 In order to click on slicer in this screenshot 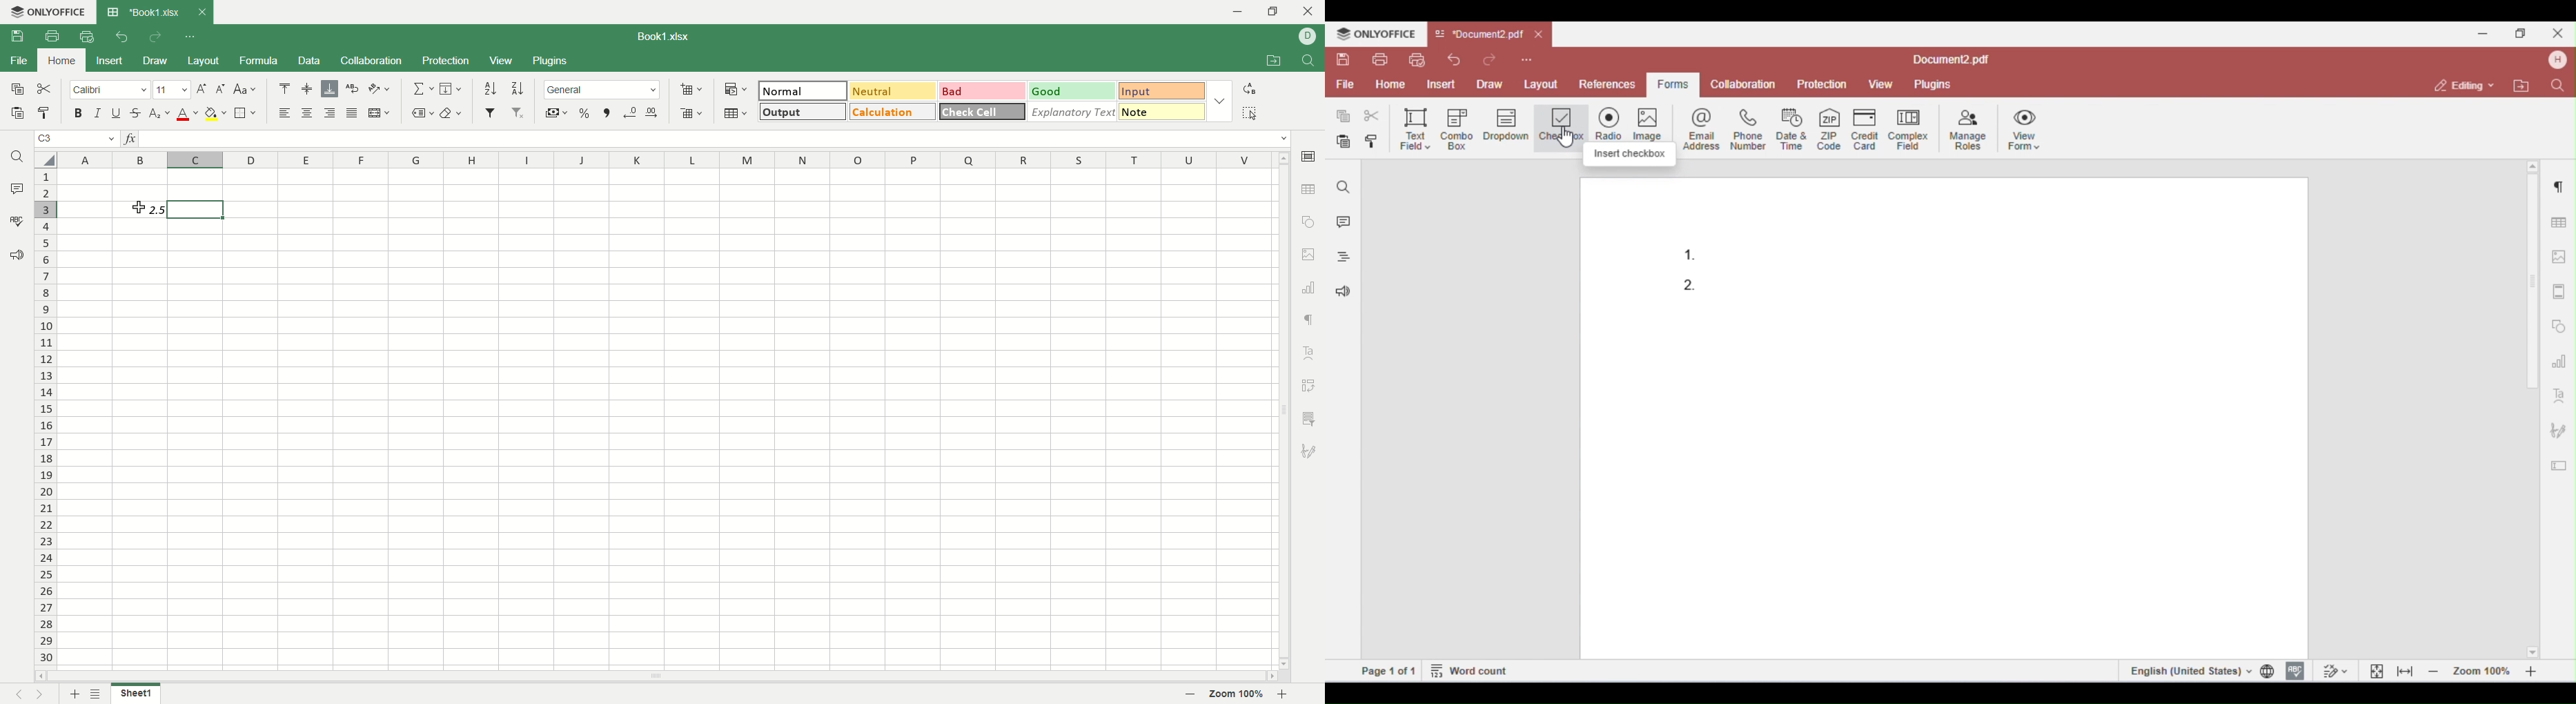, I will do `click(1311, 418)`.